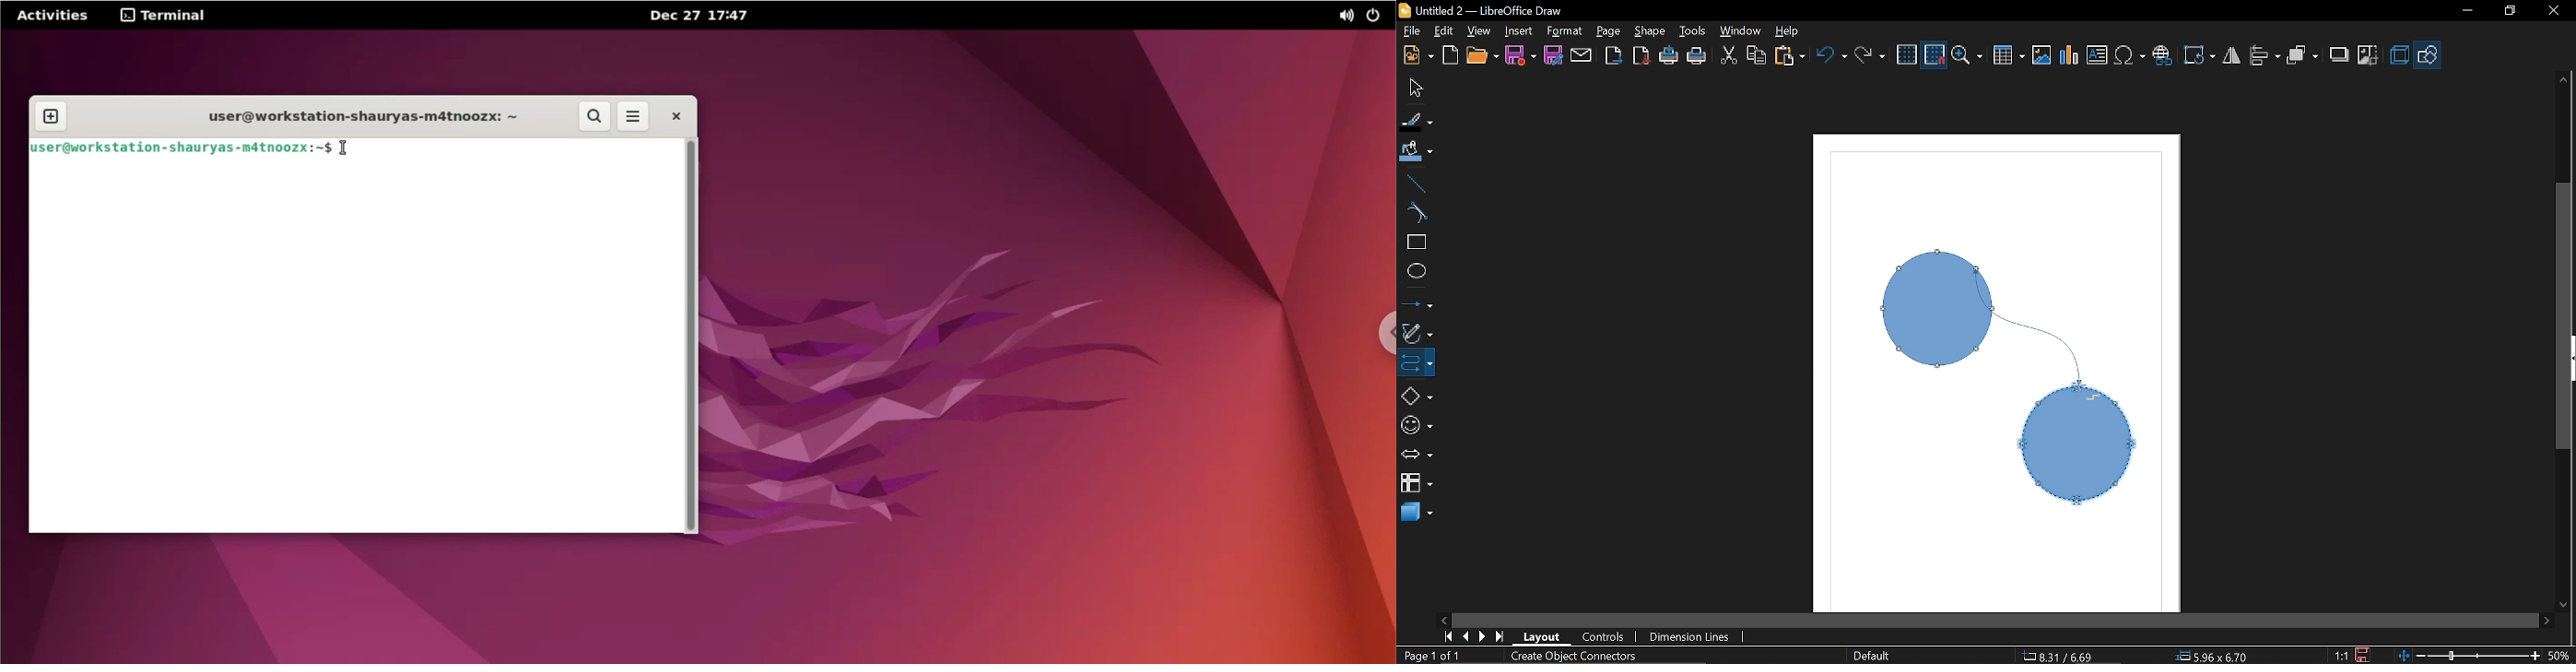  I want to click on Restore down, so click(2508, 13).